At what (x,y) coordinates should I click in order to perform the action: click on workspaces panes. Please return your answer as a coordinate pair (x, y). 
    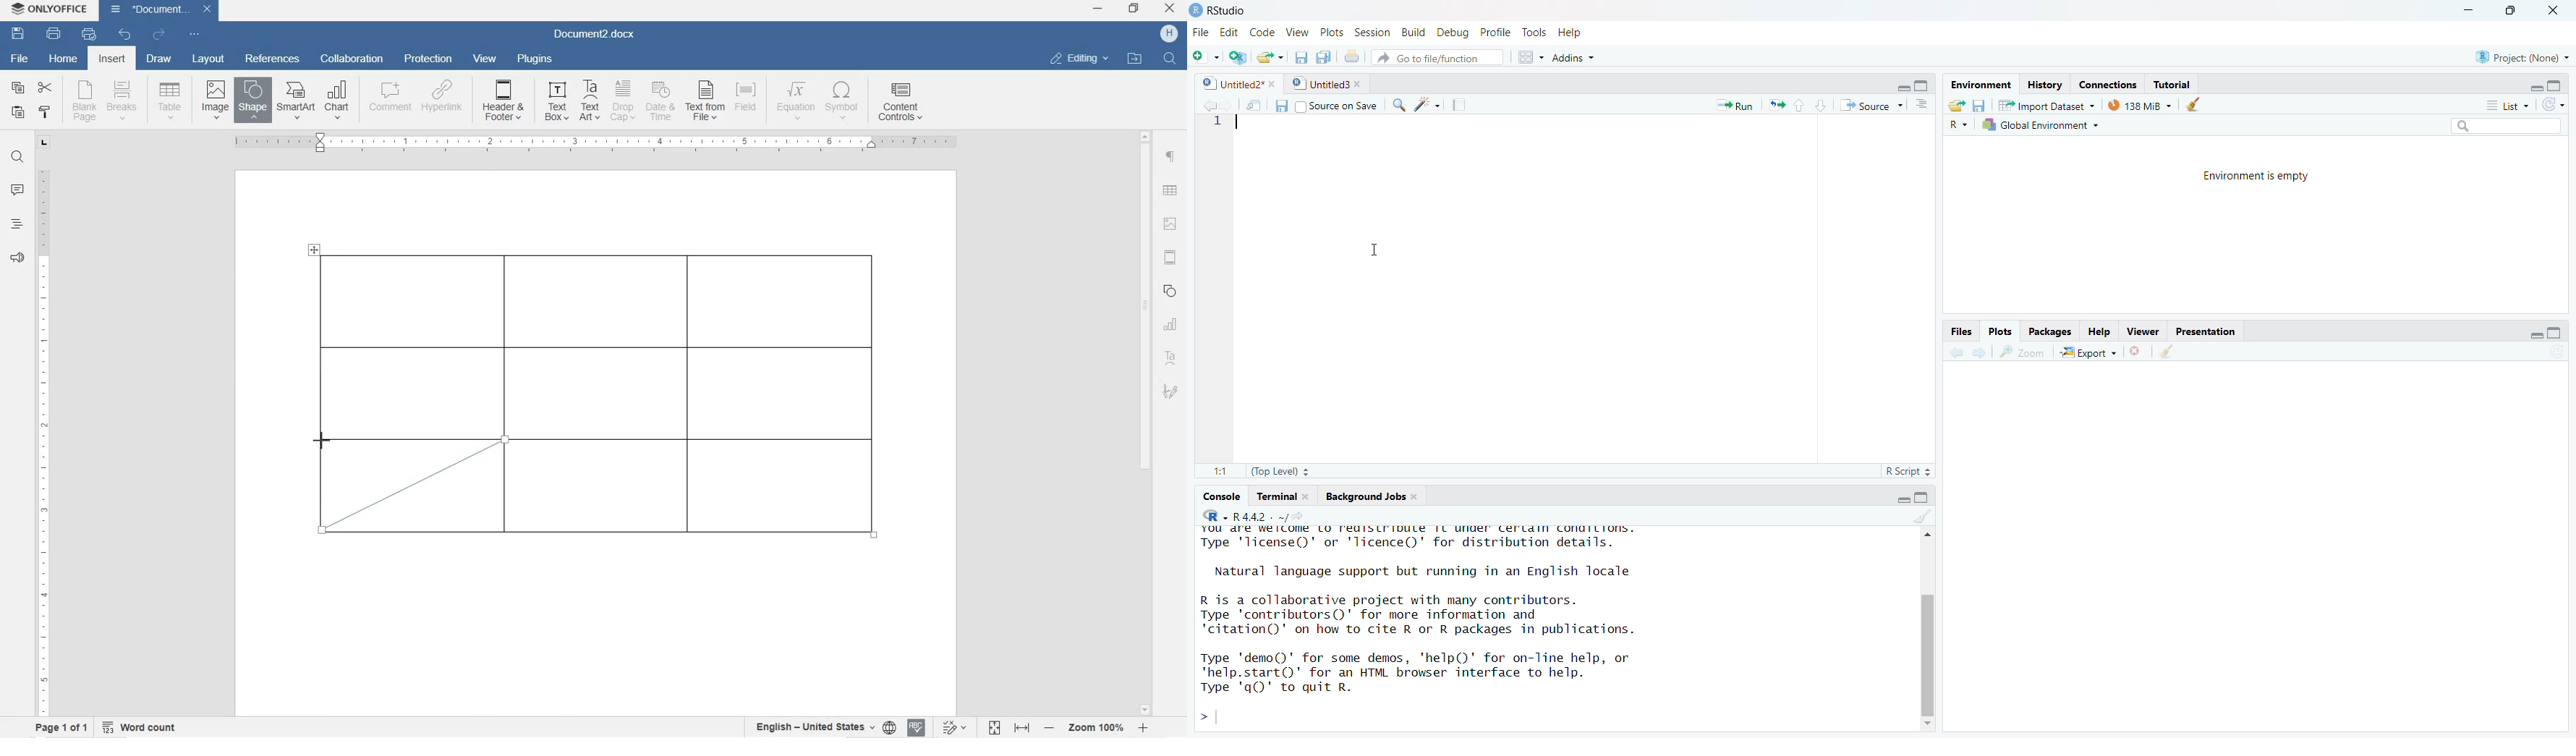
    Looking at the image, I should click on (1527, 57).